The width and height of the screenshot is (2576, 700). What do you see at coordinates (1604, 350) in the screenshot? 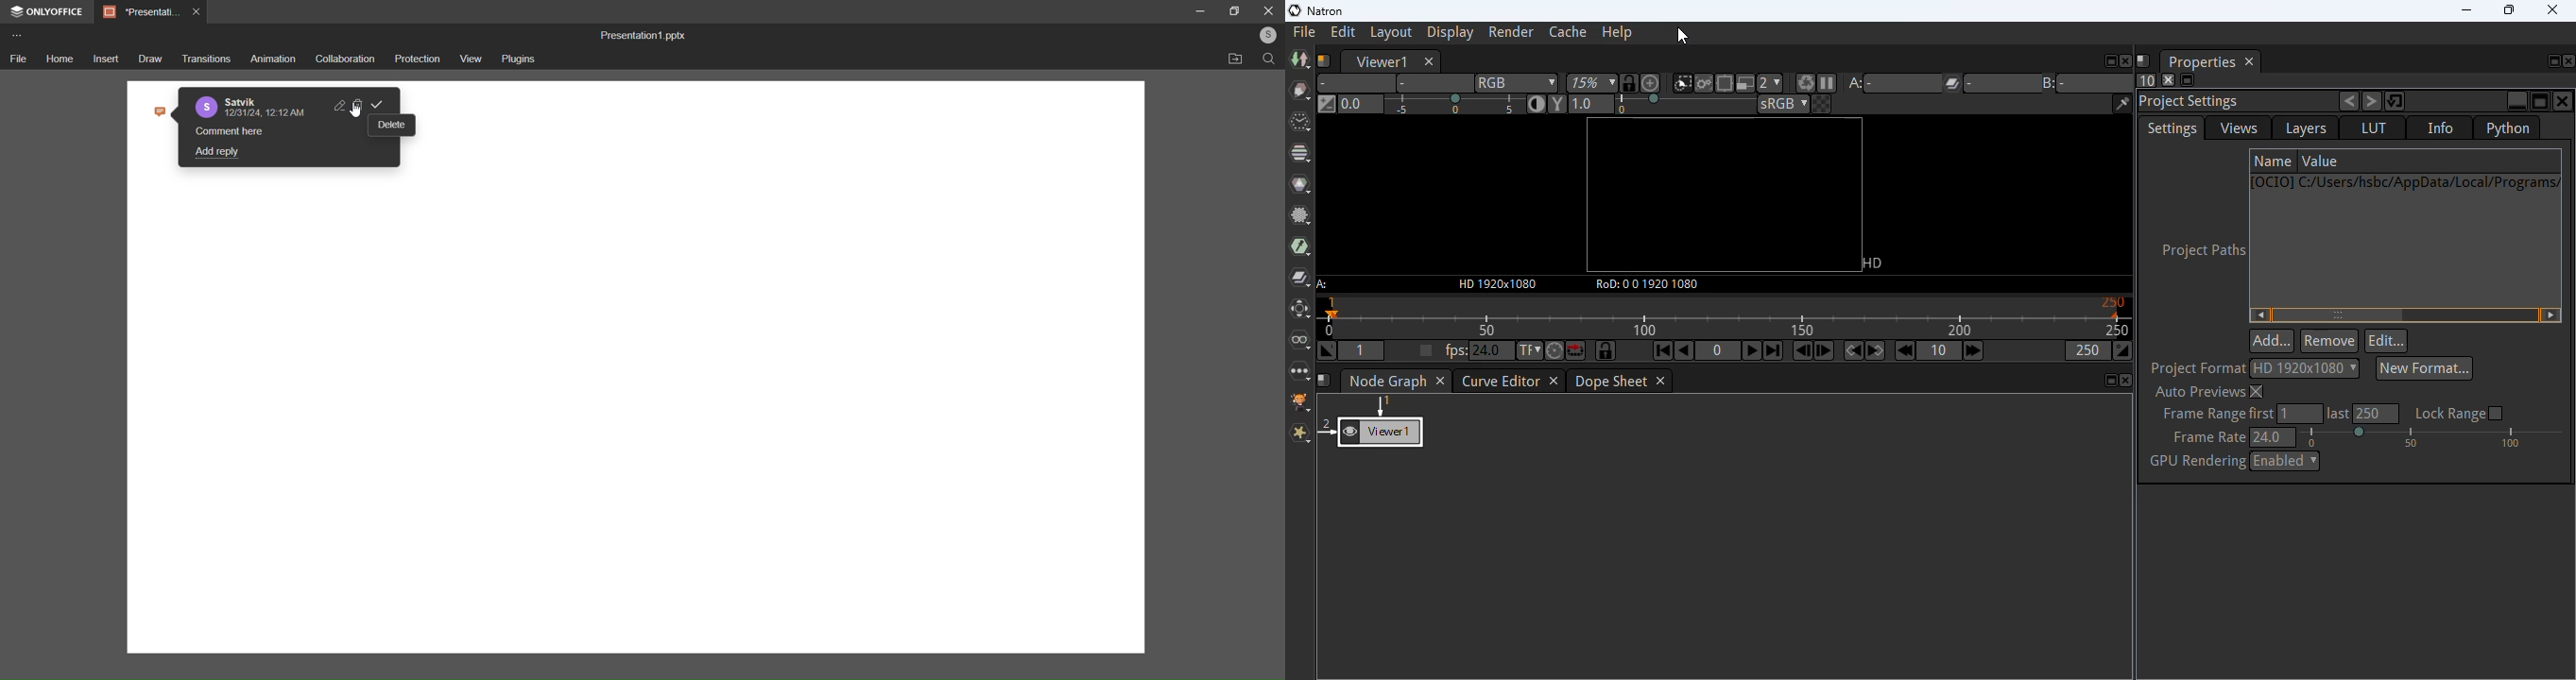
I see `when activated, the timeline frame-range is synchronized with the dope sheet and the curve editor.` at bounding box center [1604, 350].